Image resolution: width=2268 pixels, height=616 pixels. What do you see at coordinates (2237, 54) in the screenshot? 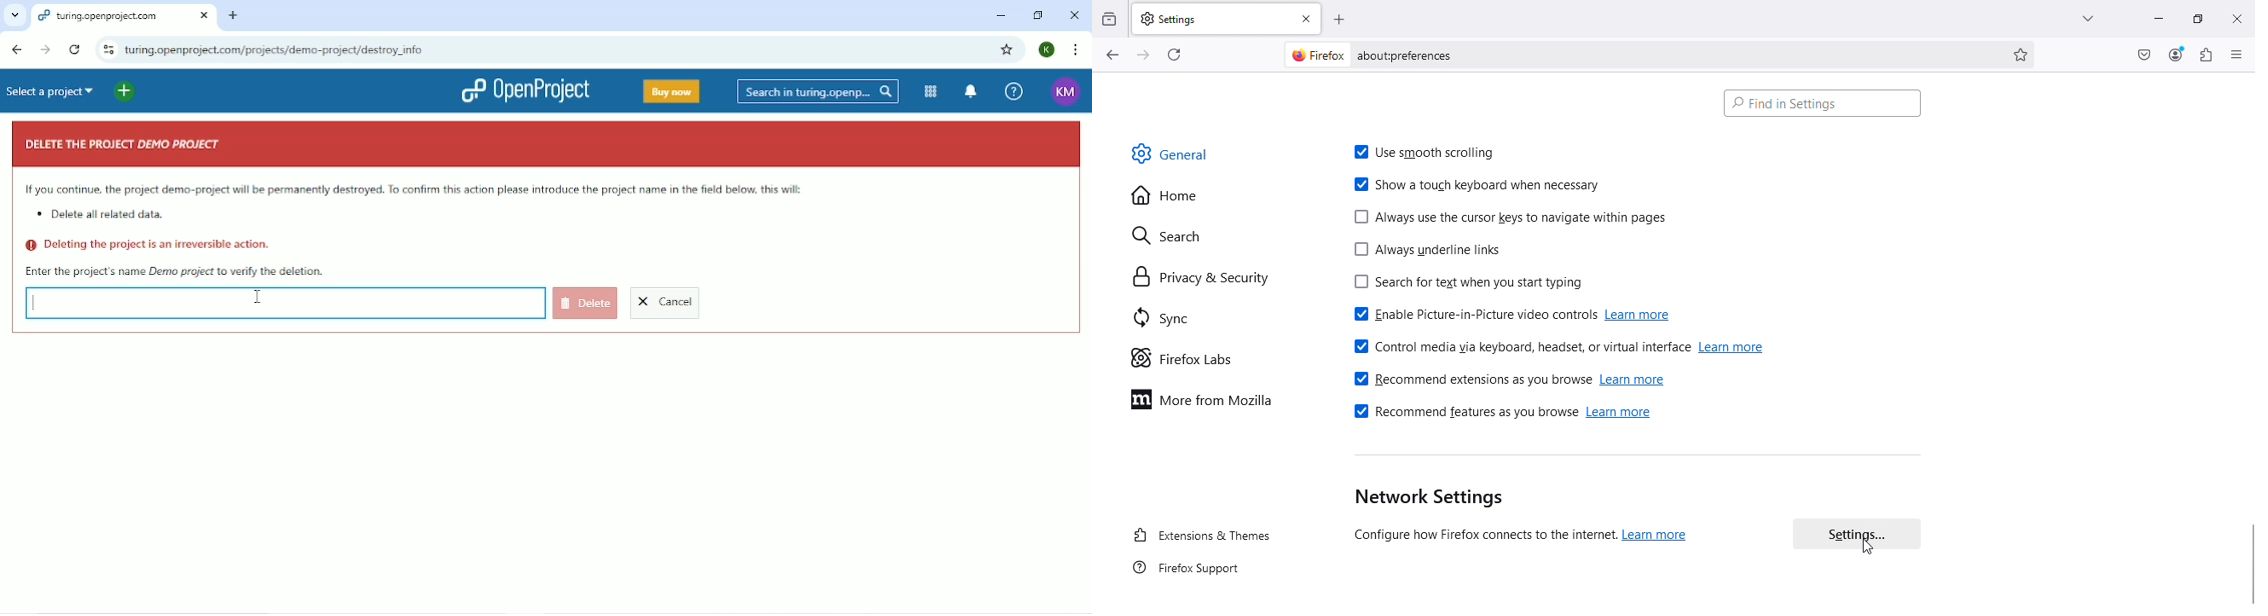
I see `Open application menu` at bounding box center [2237, 54].